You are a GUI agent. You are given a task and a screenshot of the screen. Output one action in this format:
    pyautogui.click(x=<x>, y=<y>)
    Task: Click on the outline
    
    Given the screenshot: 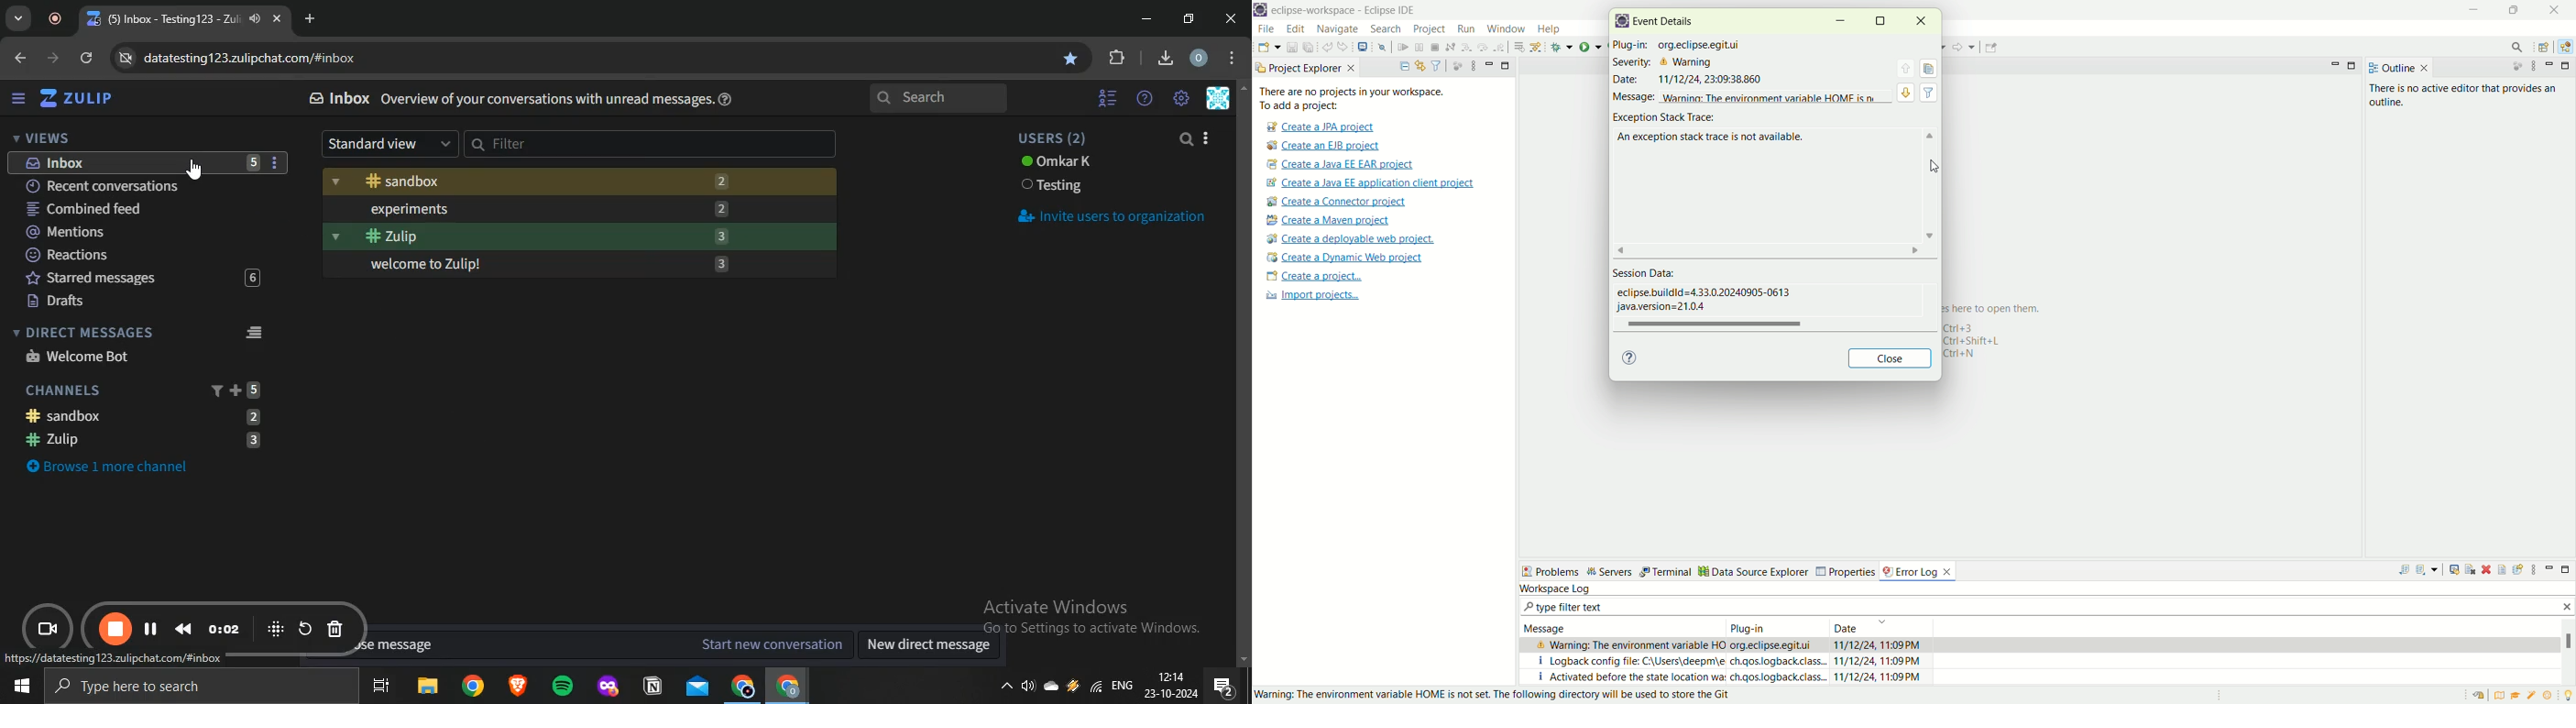 What is the action you would take?
    pyautogui.click(x=2397, y=67)
    